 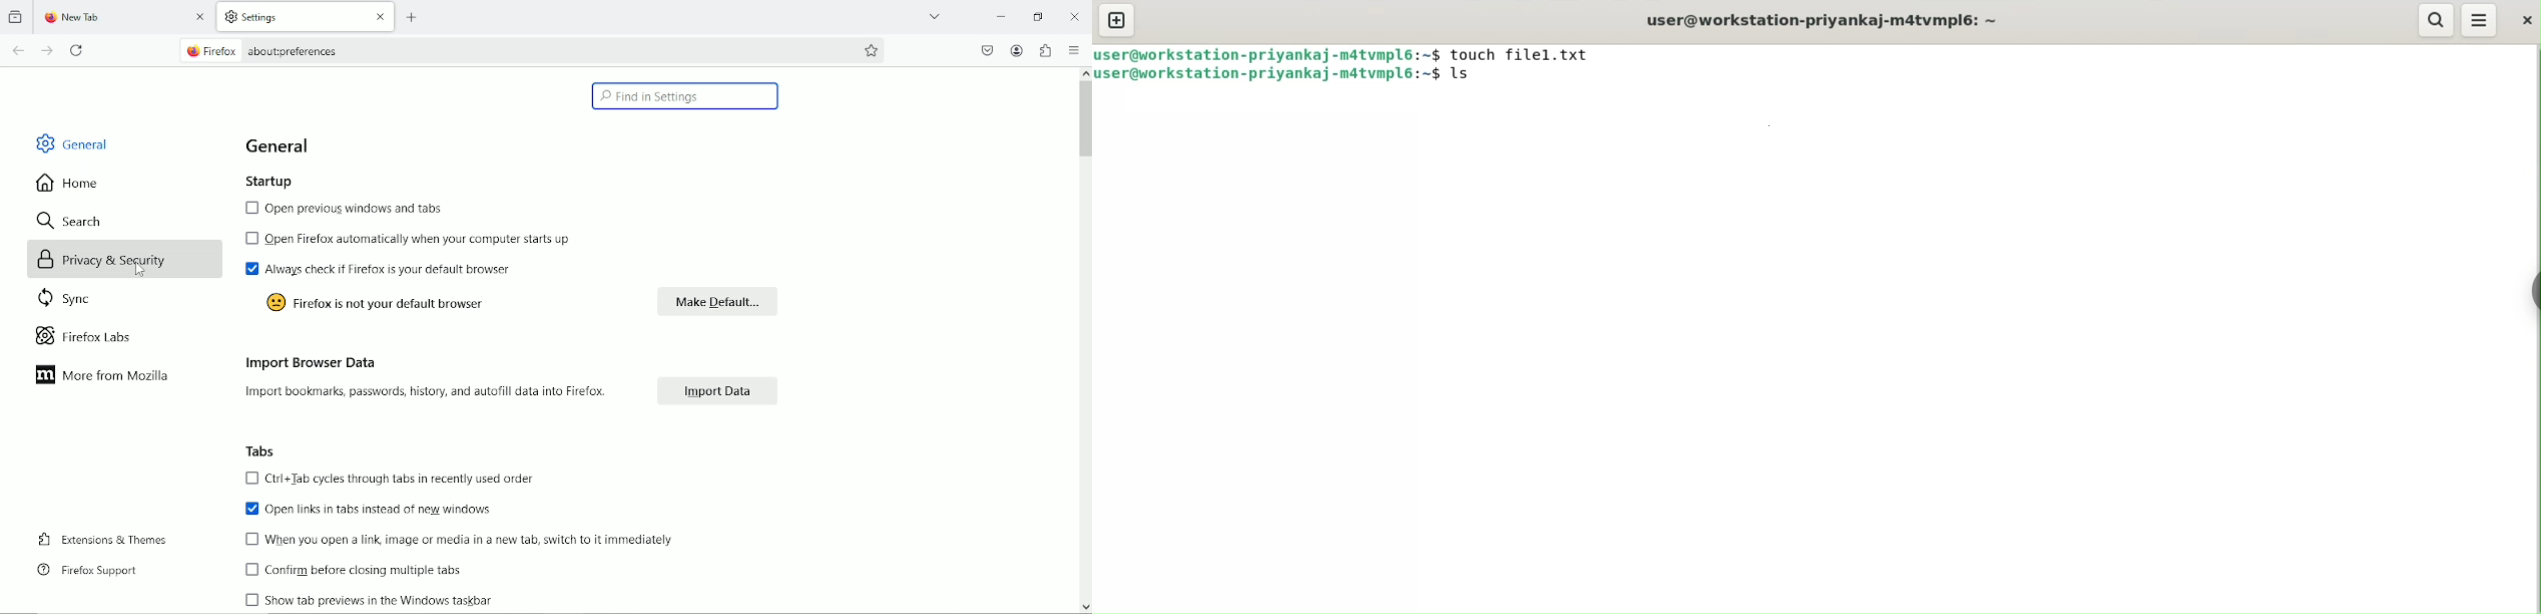 I want to click on restore down, so click(x=1038, y=14).